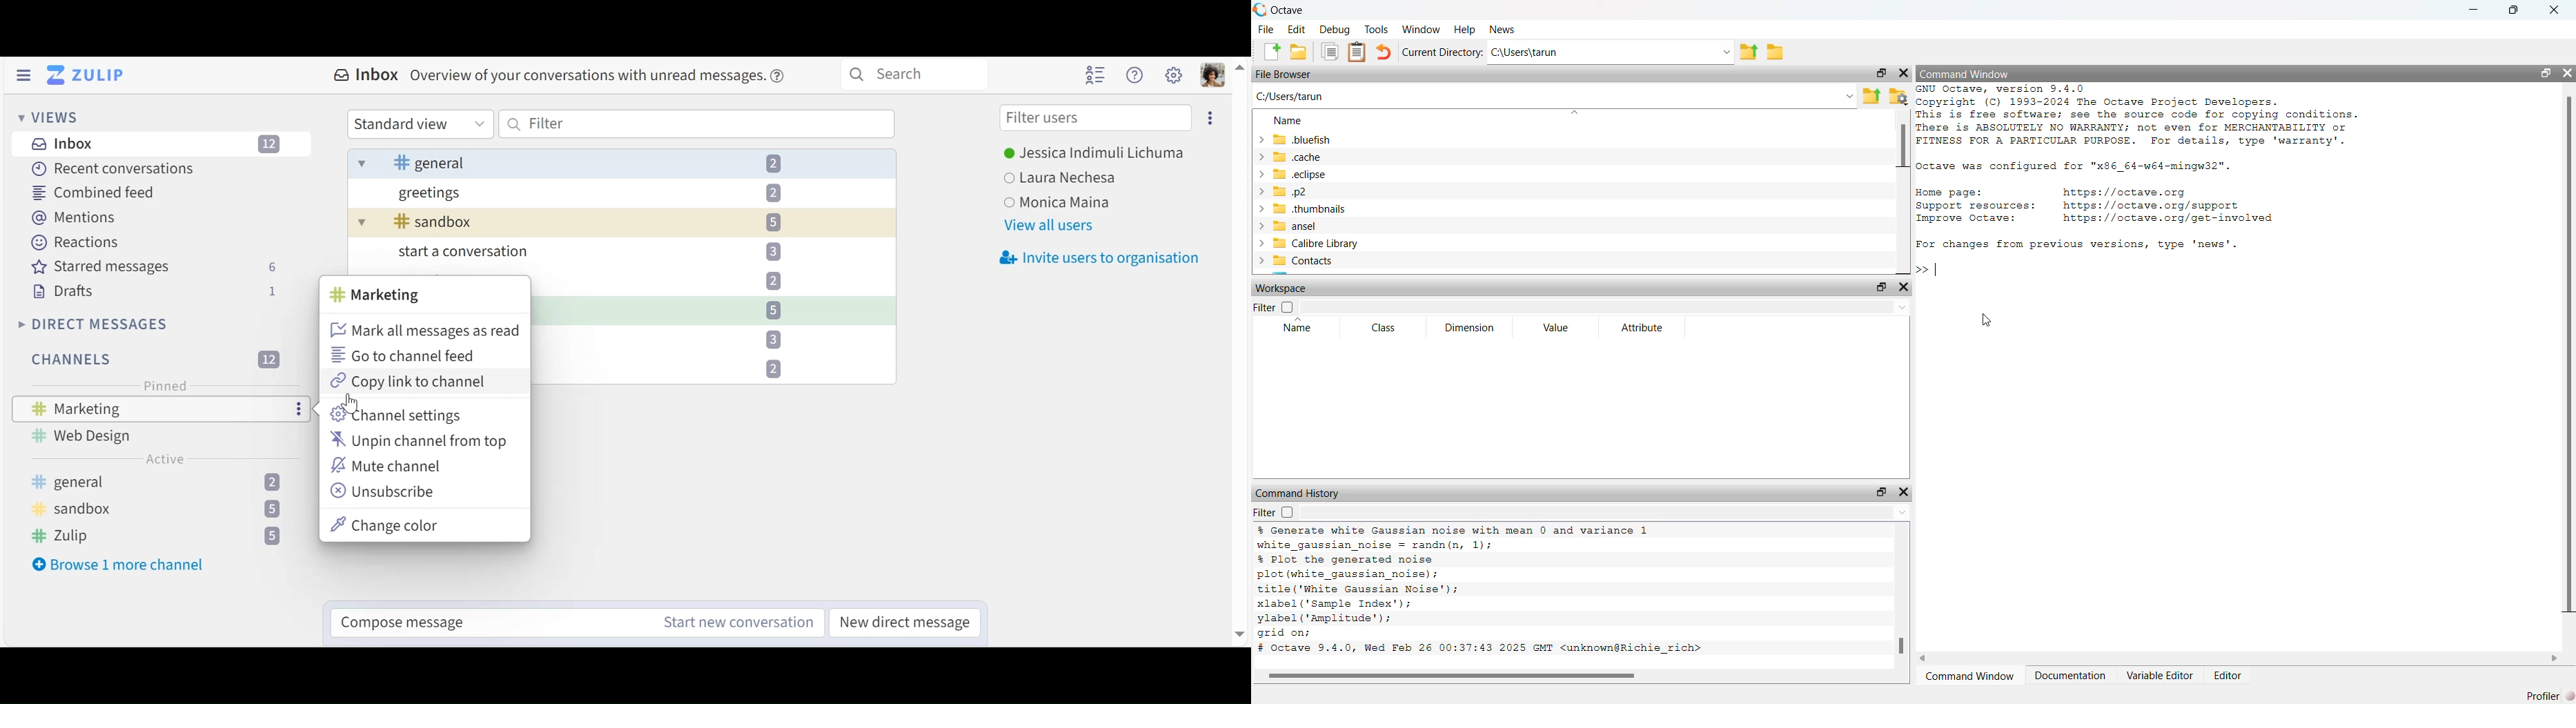  I want to click on Start new conversation, so click(729, 621).